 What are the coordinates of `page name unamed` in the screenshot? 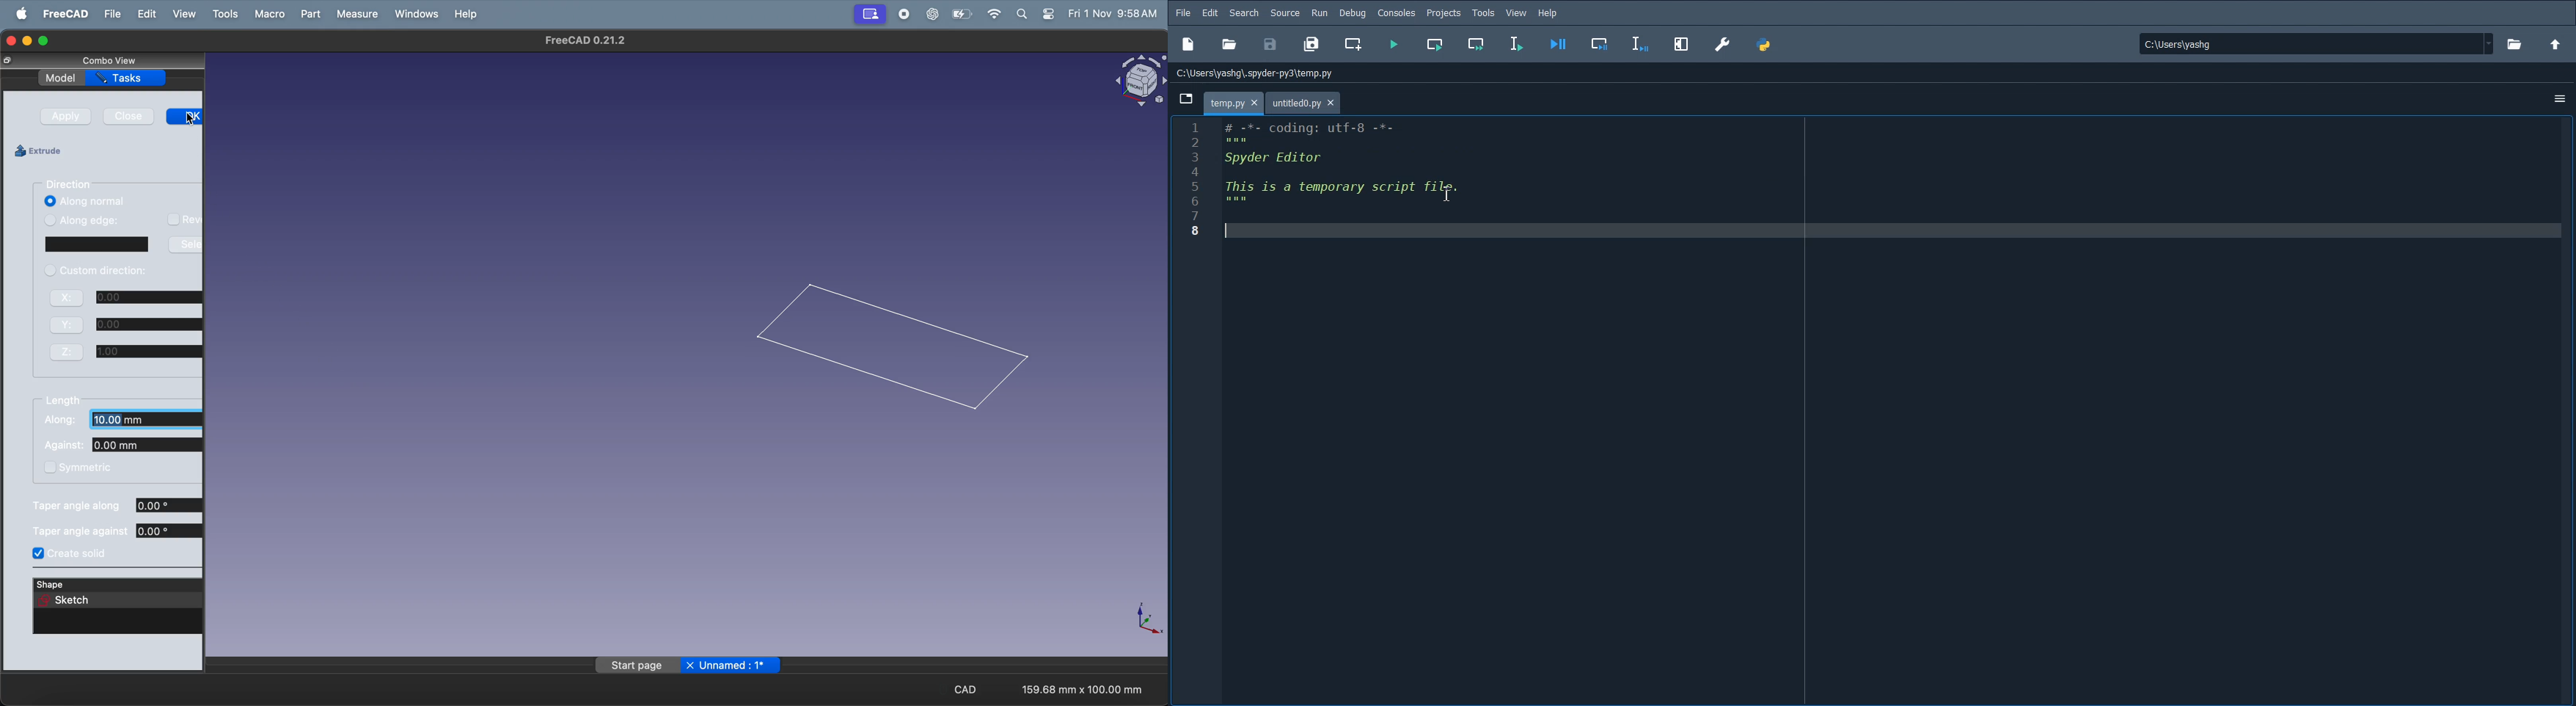 It's located at (690, 664).